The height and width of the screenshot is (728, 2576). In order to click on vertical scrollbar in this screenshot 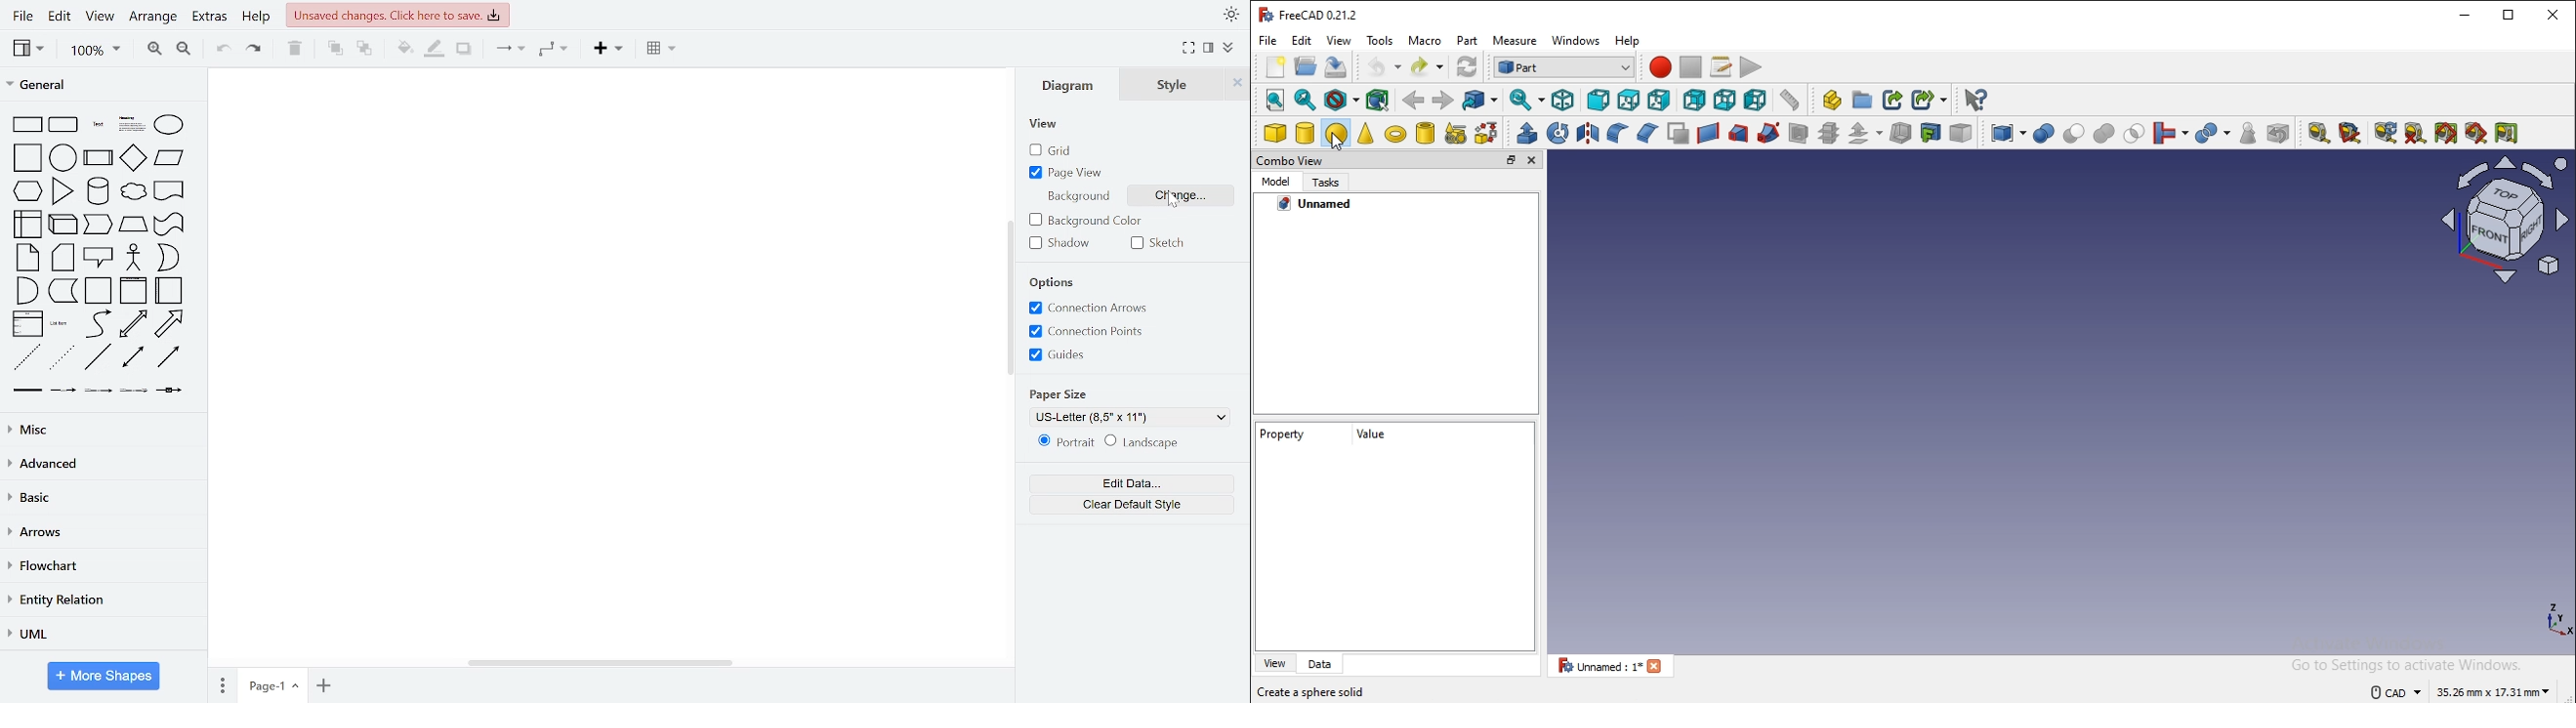, I will do `click(1008, 302)`.